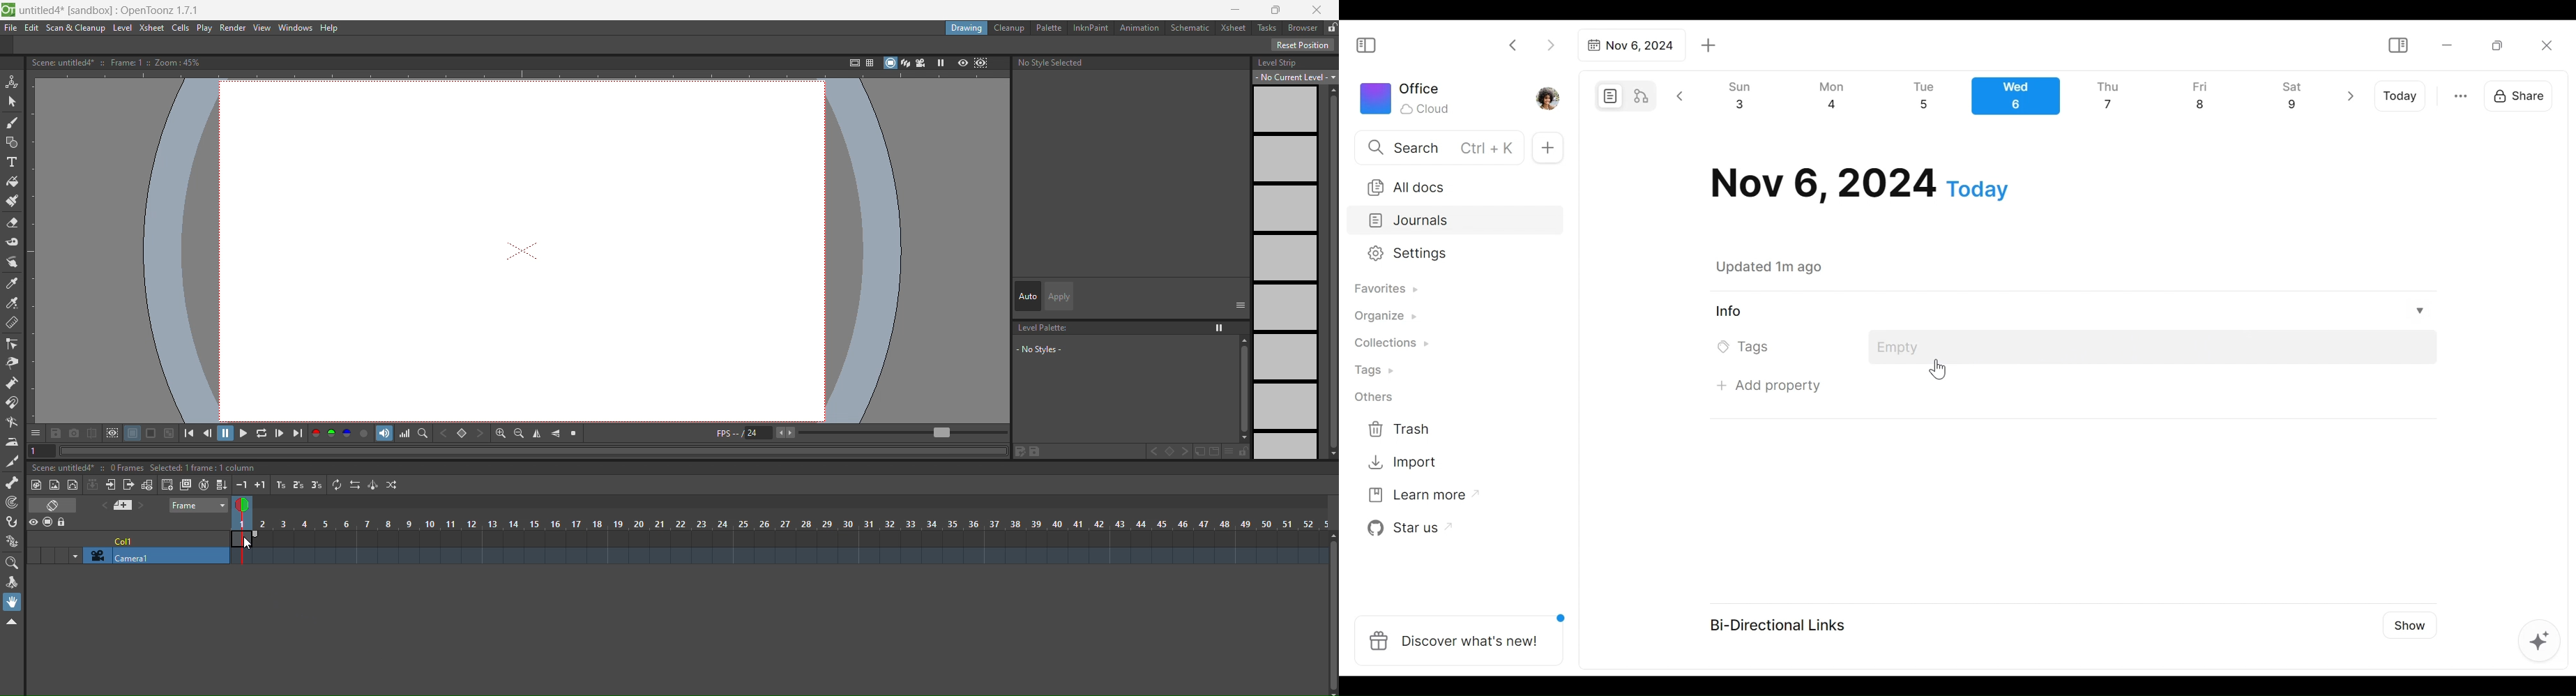 The height and width of the screenshot is (700, 2576). What do you see at coordinates (38, 485) in the screenshot?
I see `new toonz raster level` at bounding box center [38, 485].